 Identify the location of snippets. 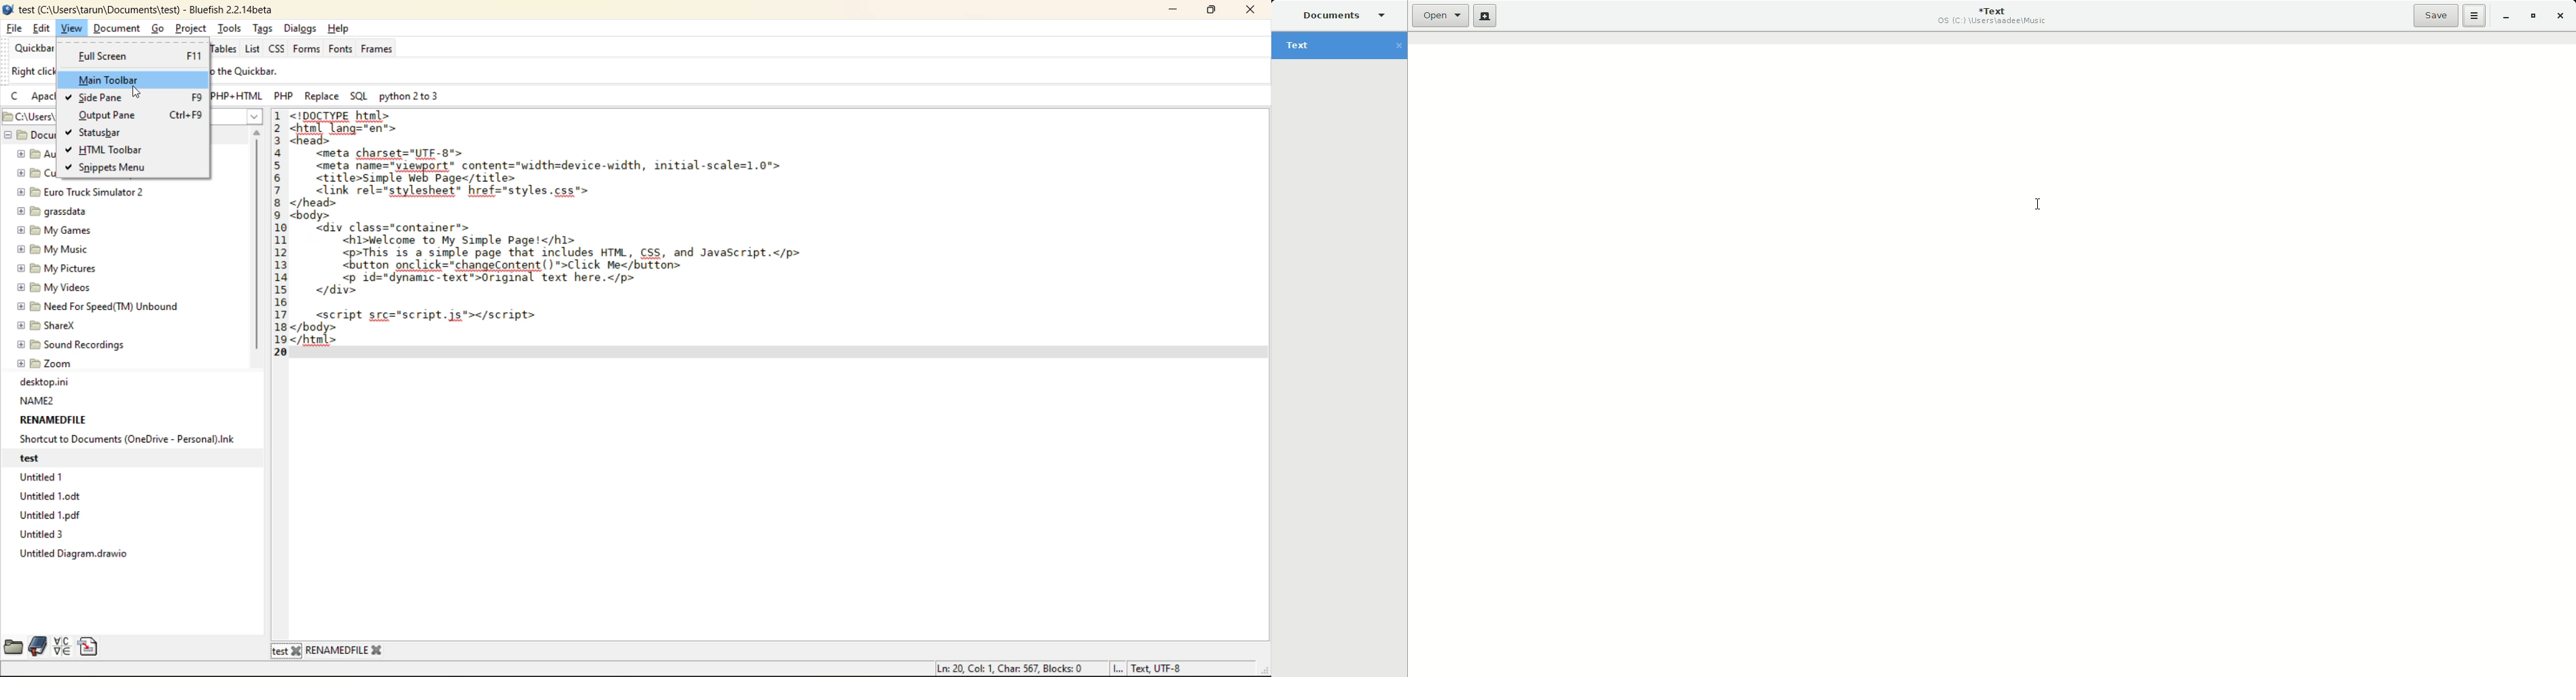
(90, 647).